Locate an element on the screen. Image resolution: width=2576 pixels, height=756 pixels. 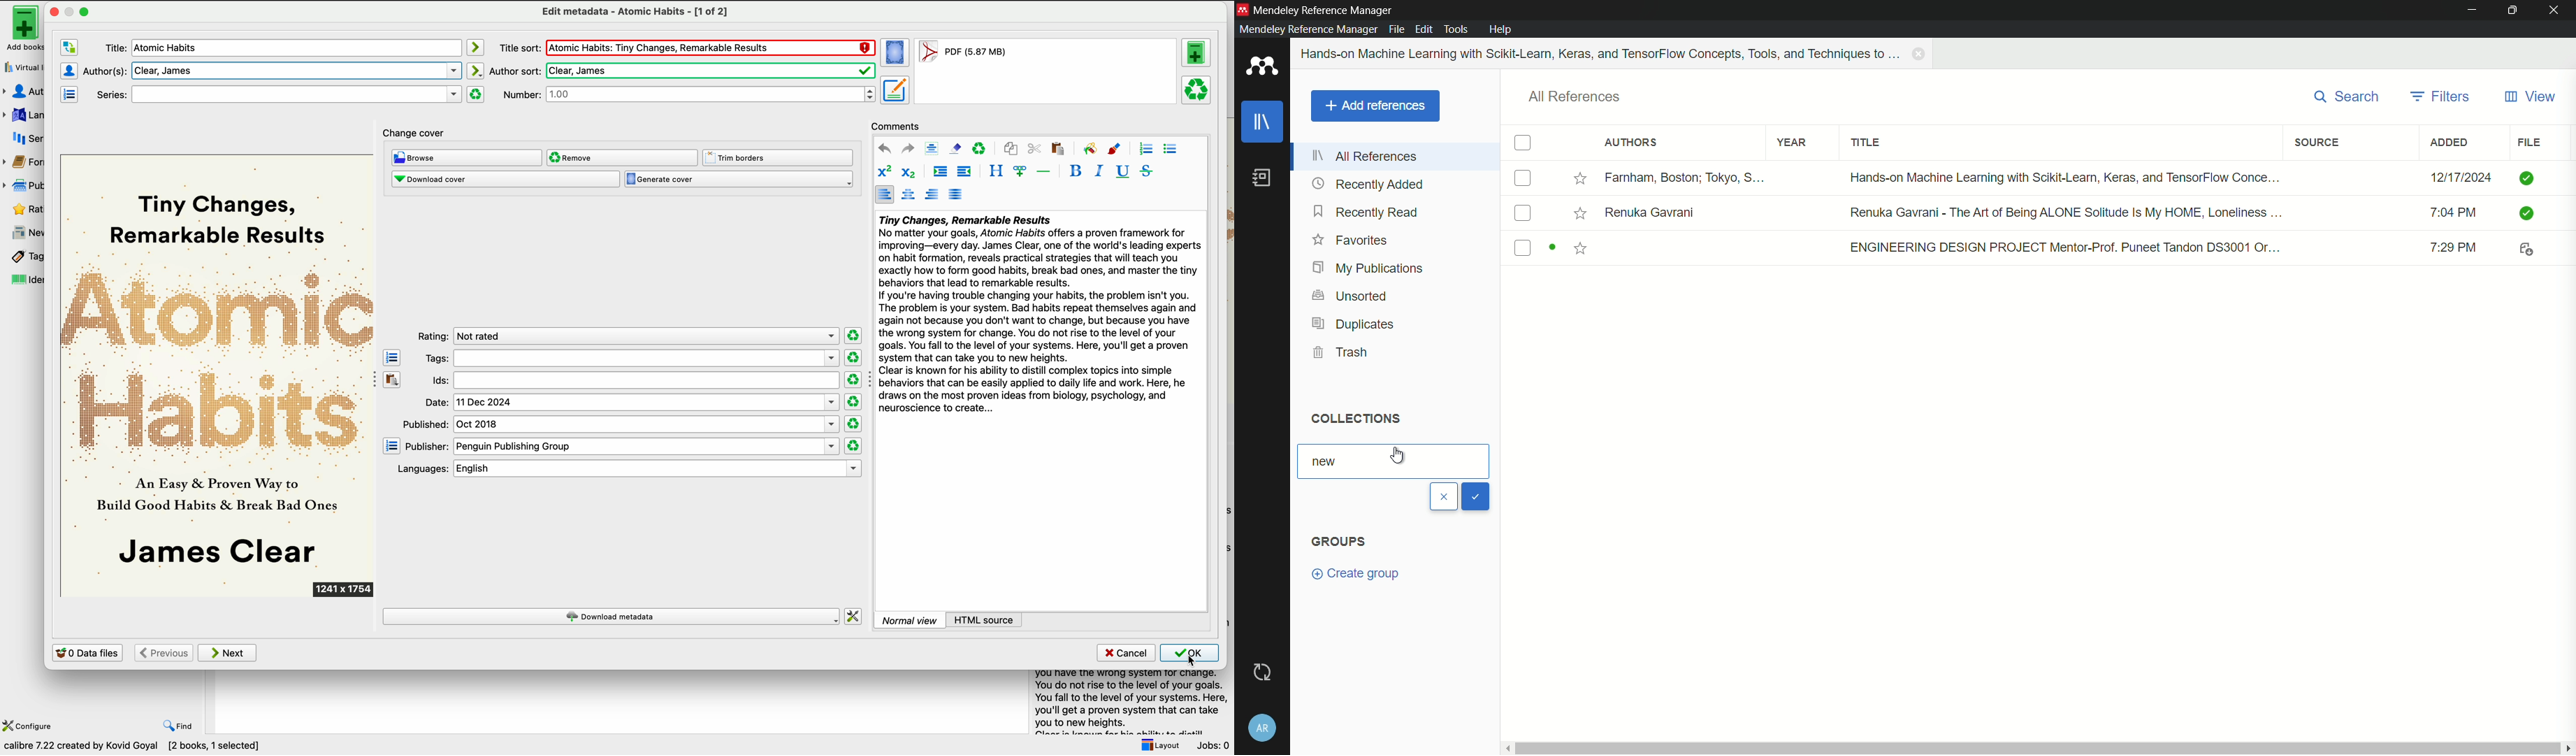
author sort: is located at coordinates (515, 70).